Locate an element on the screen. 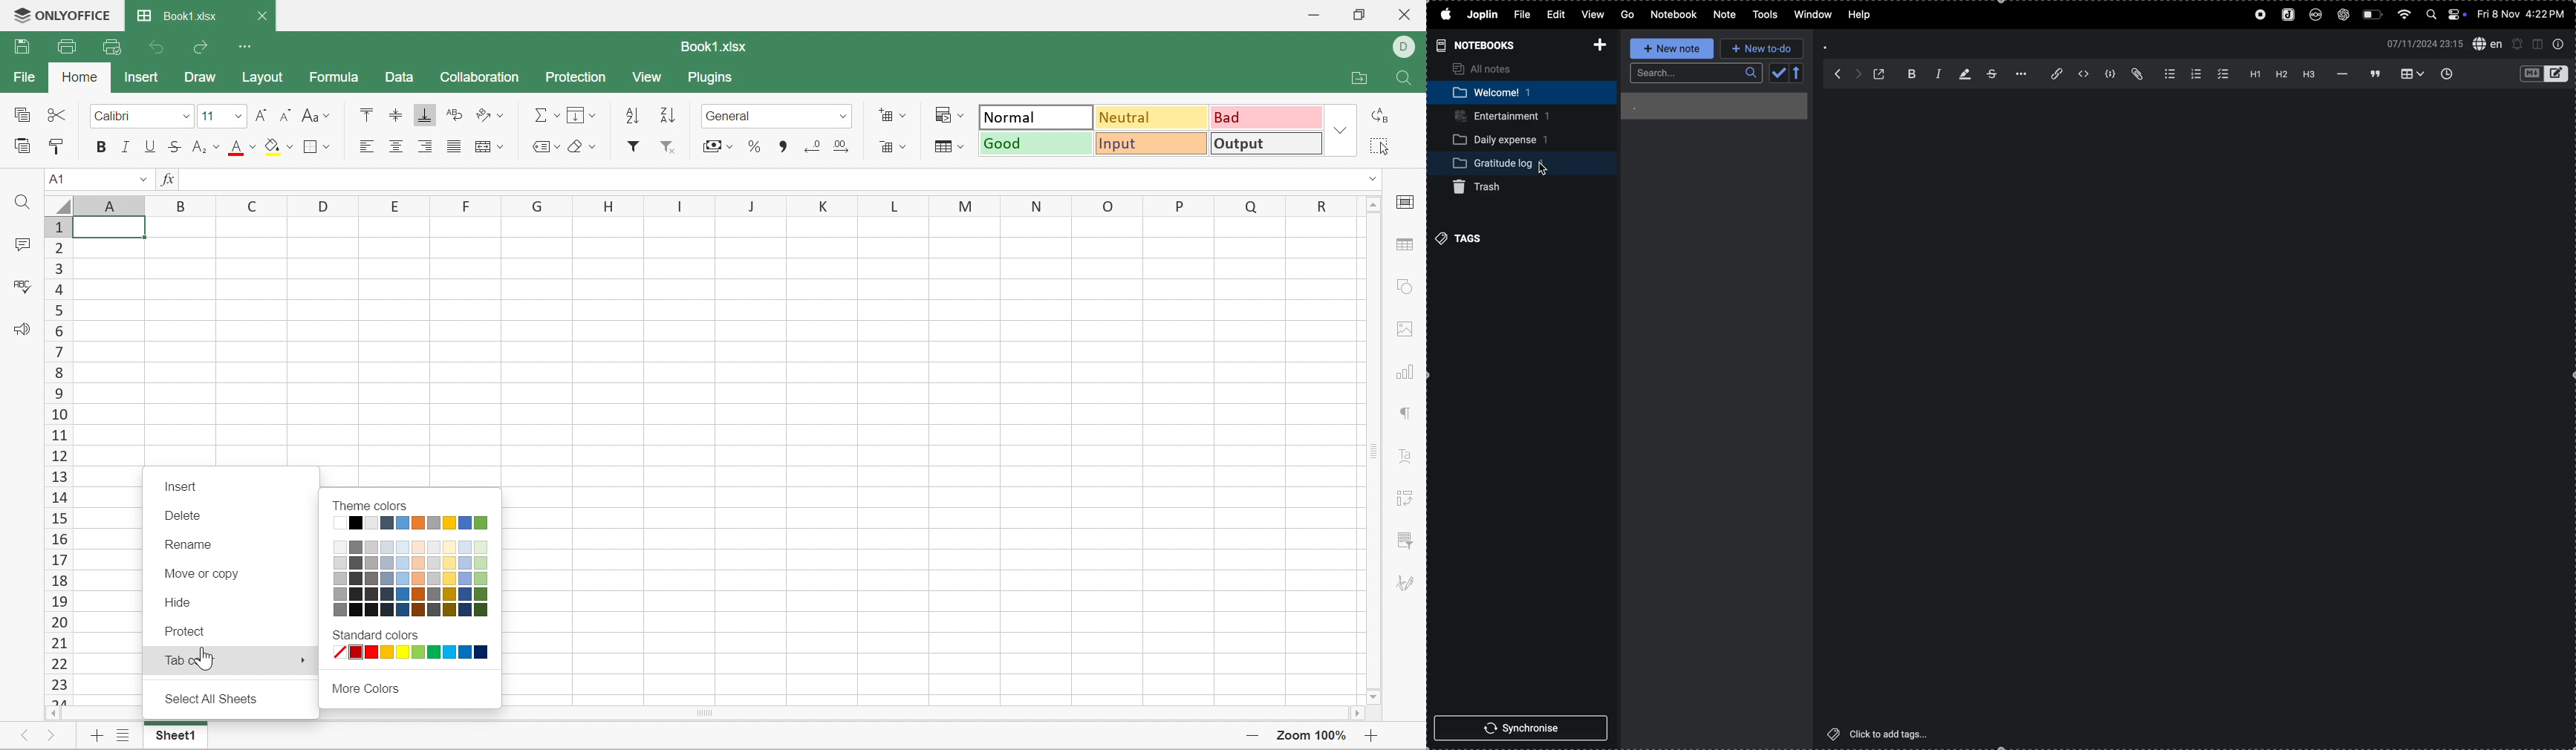  forward is located at coordinates (1856, 75).